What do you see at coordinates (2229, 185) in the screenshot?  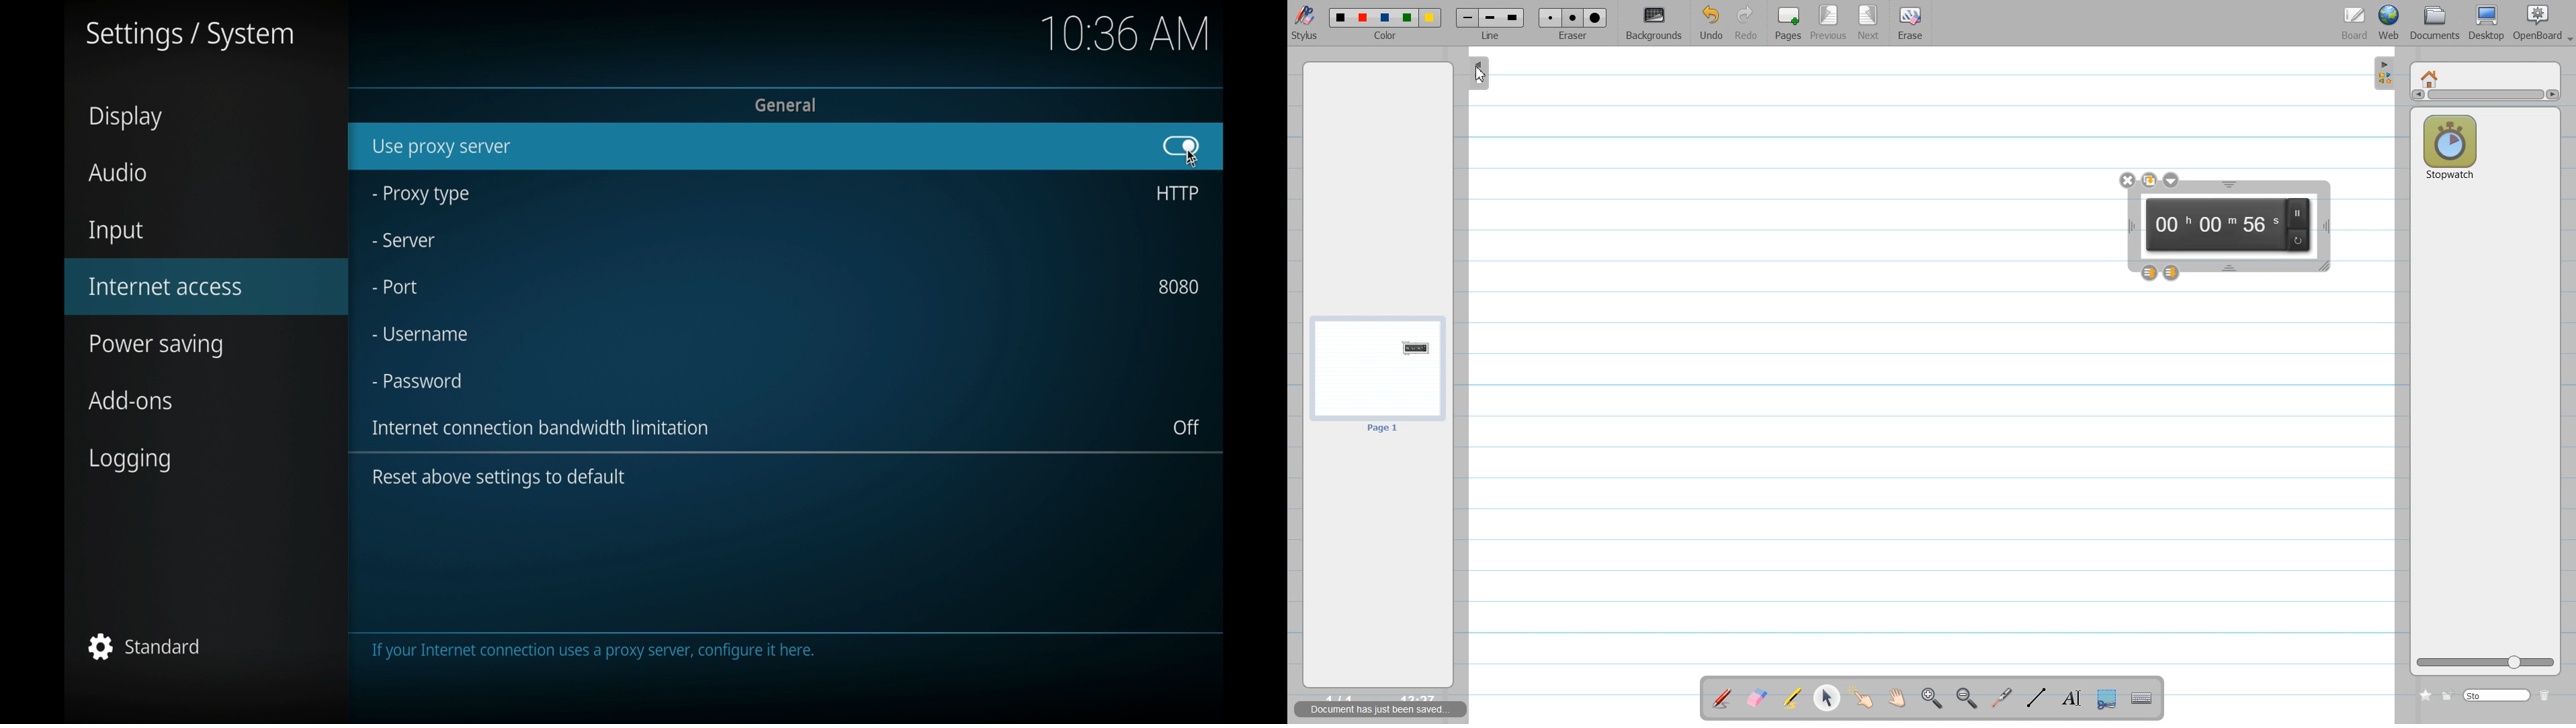 I see `Time window Hight adjustment window ` at bounding box center [2229, 185].